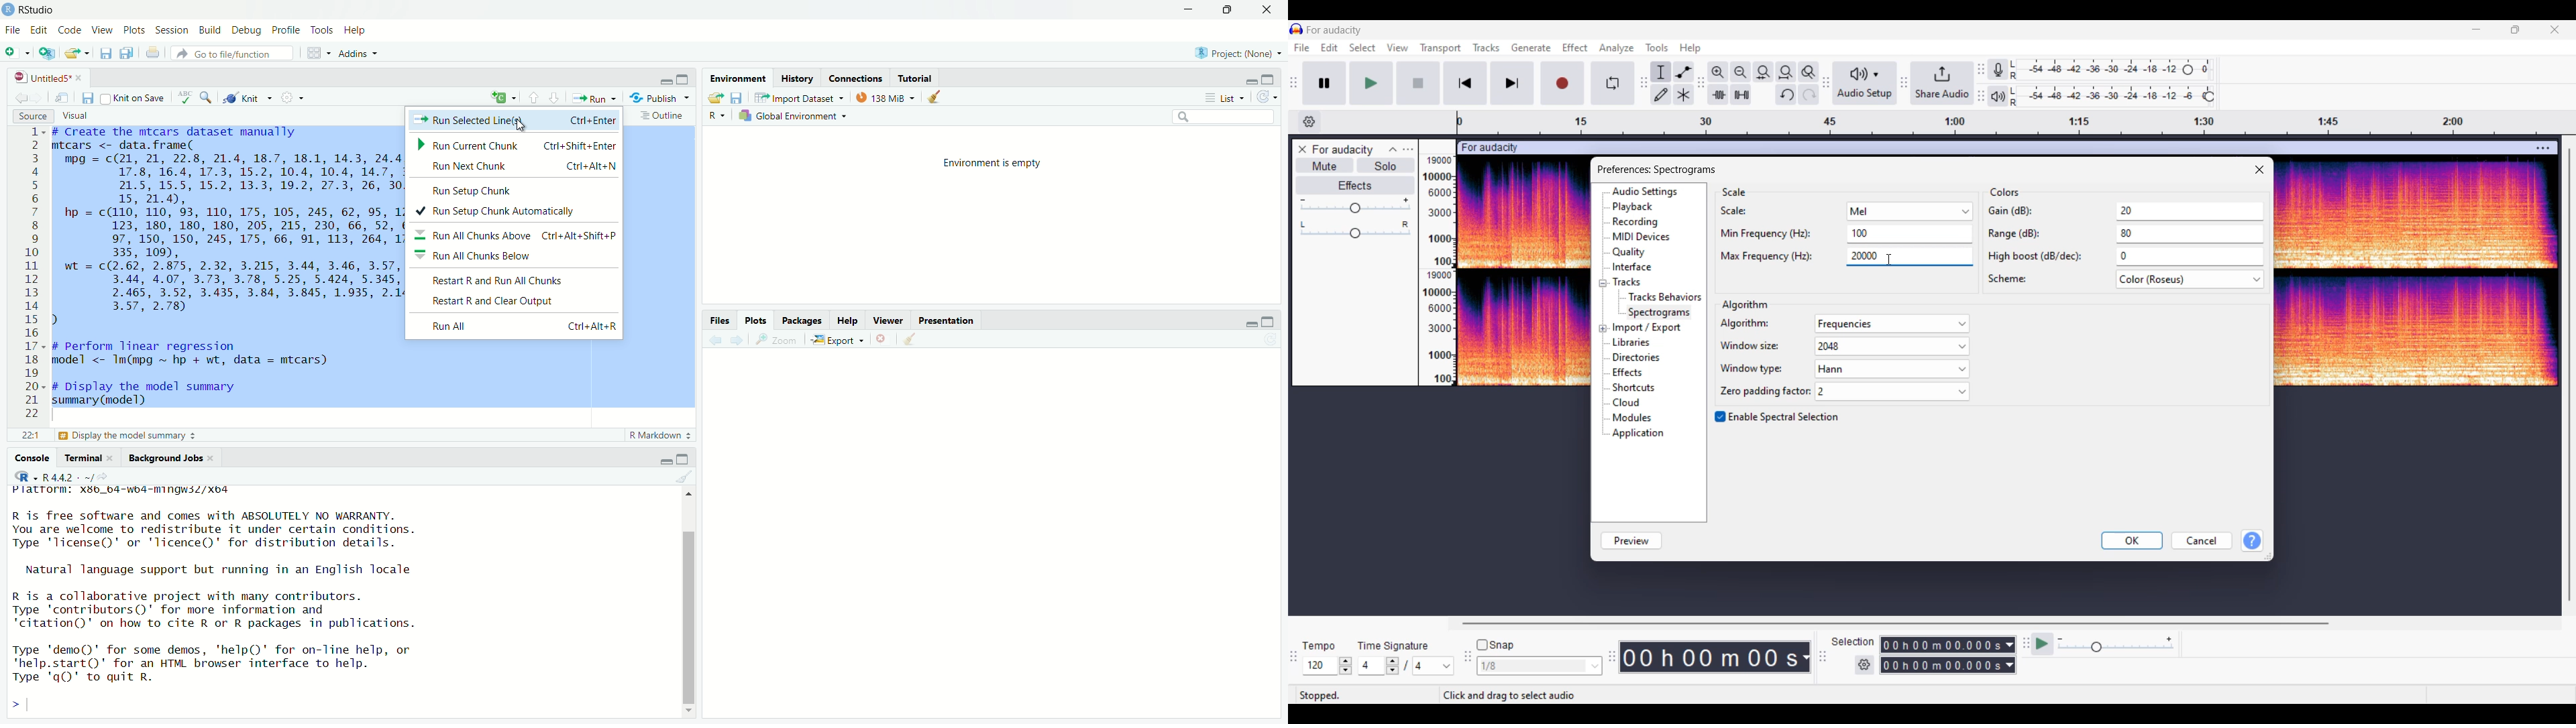 This screenshot has height=728, width=2576. Describe the element at coordinates (500, 282) in the screenshot. I see `Restart R and Run All Chunks` at that location.